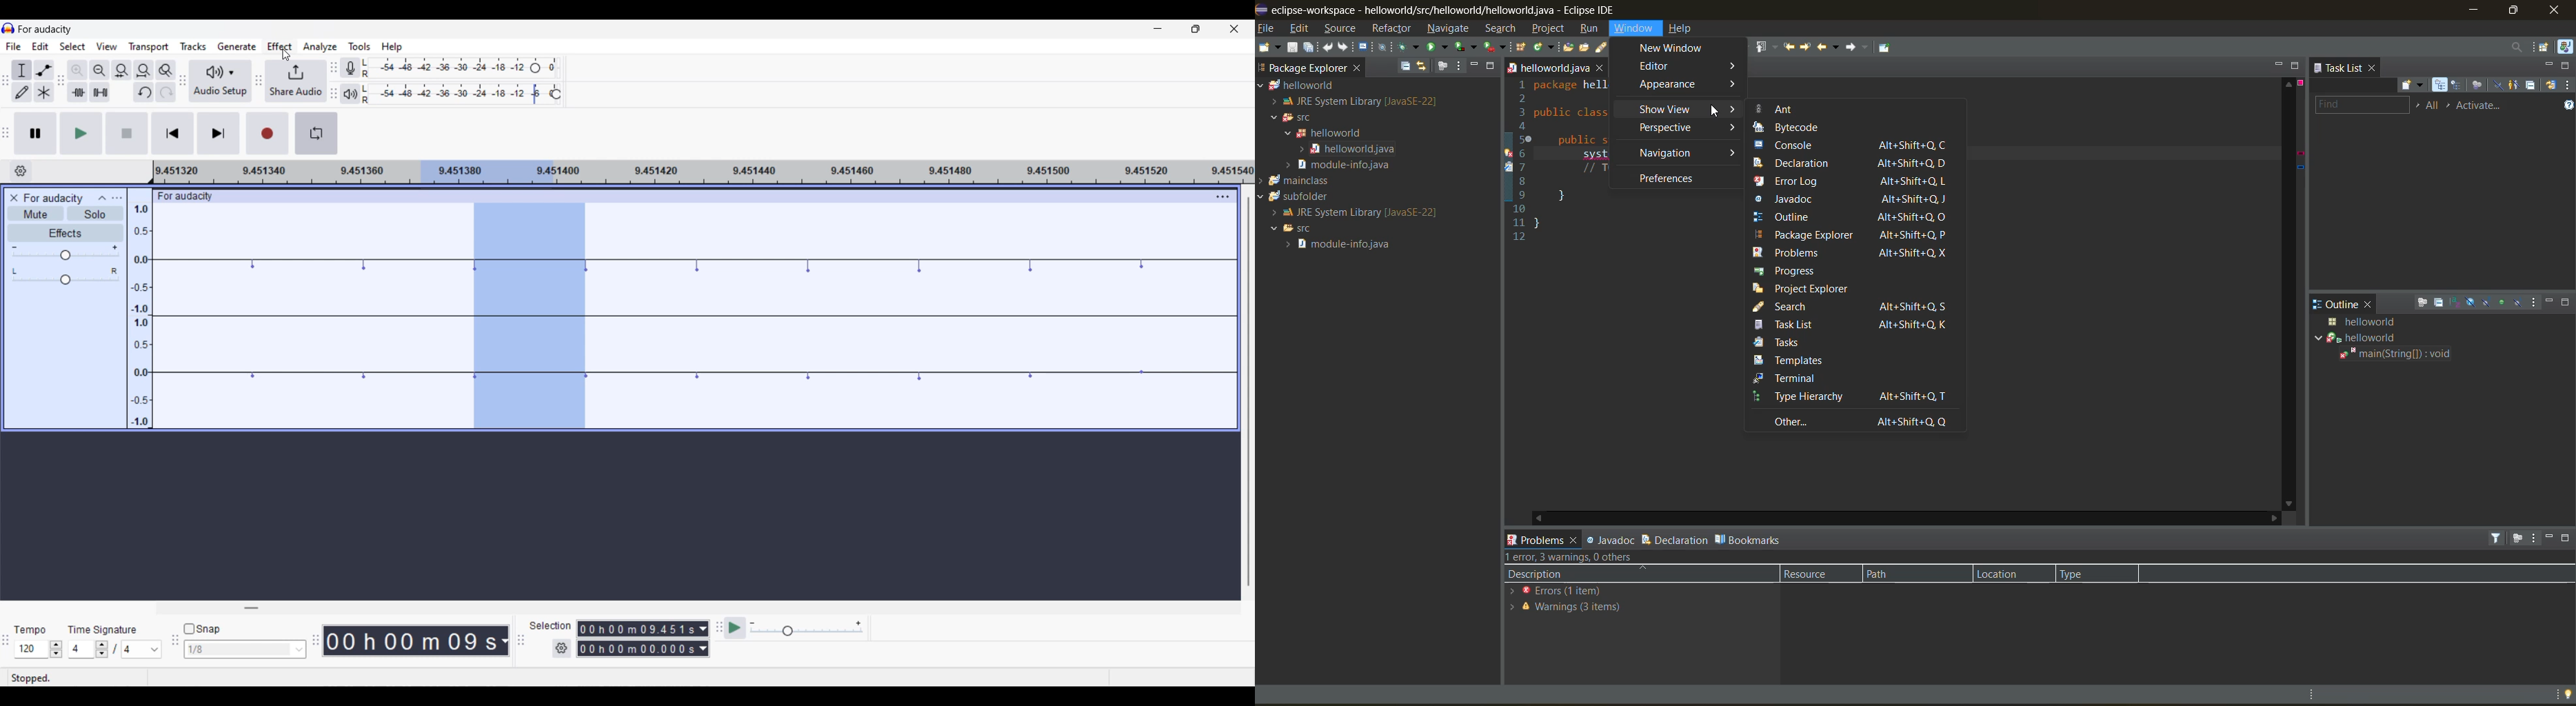 The height and width of the screenshot is (728, 2576). Describe the element at coordinates (36, 214) in the screenshot. I see `Mute` at that location.